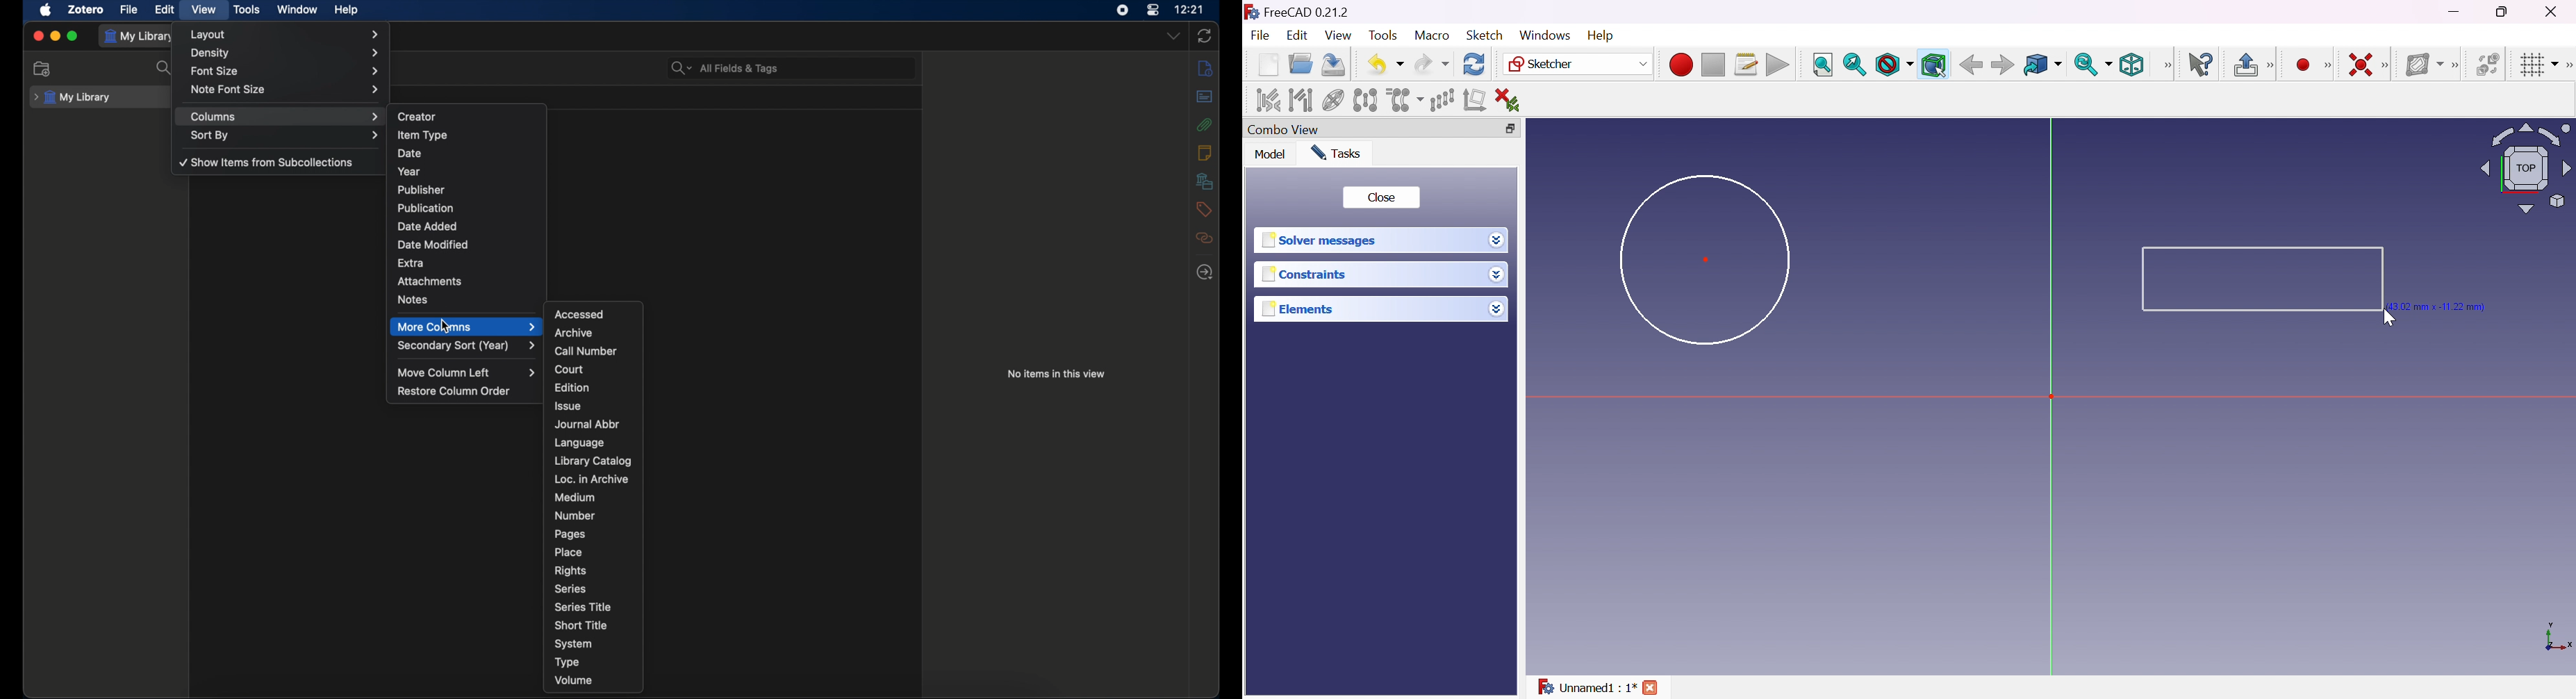 The width and height of the screenshot is (2576, 700). I want to click on extra, so click(410, 263).